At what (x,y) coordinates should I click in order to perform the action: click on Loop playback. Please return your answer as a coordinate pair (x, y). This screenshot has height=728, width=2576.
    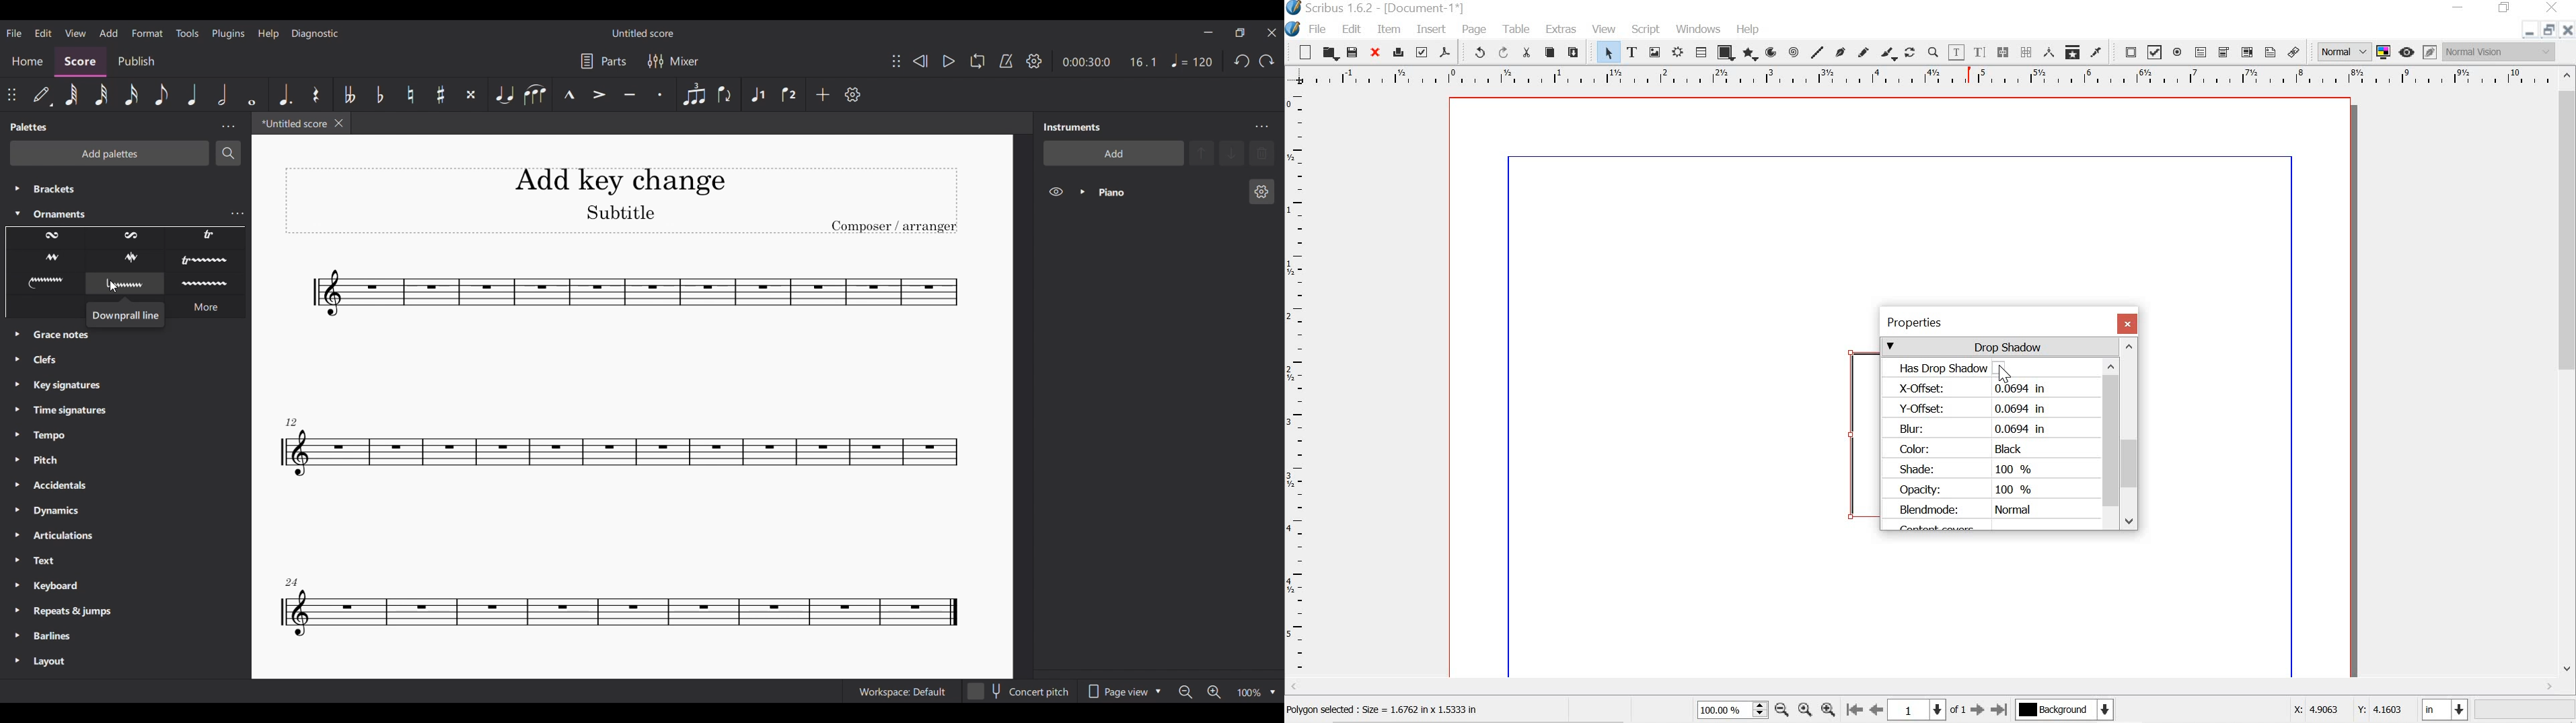
    Looking at the image, I should click on (977, 61).